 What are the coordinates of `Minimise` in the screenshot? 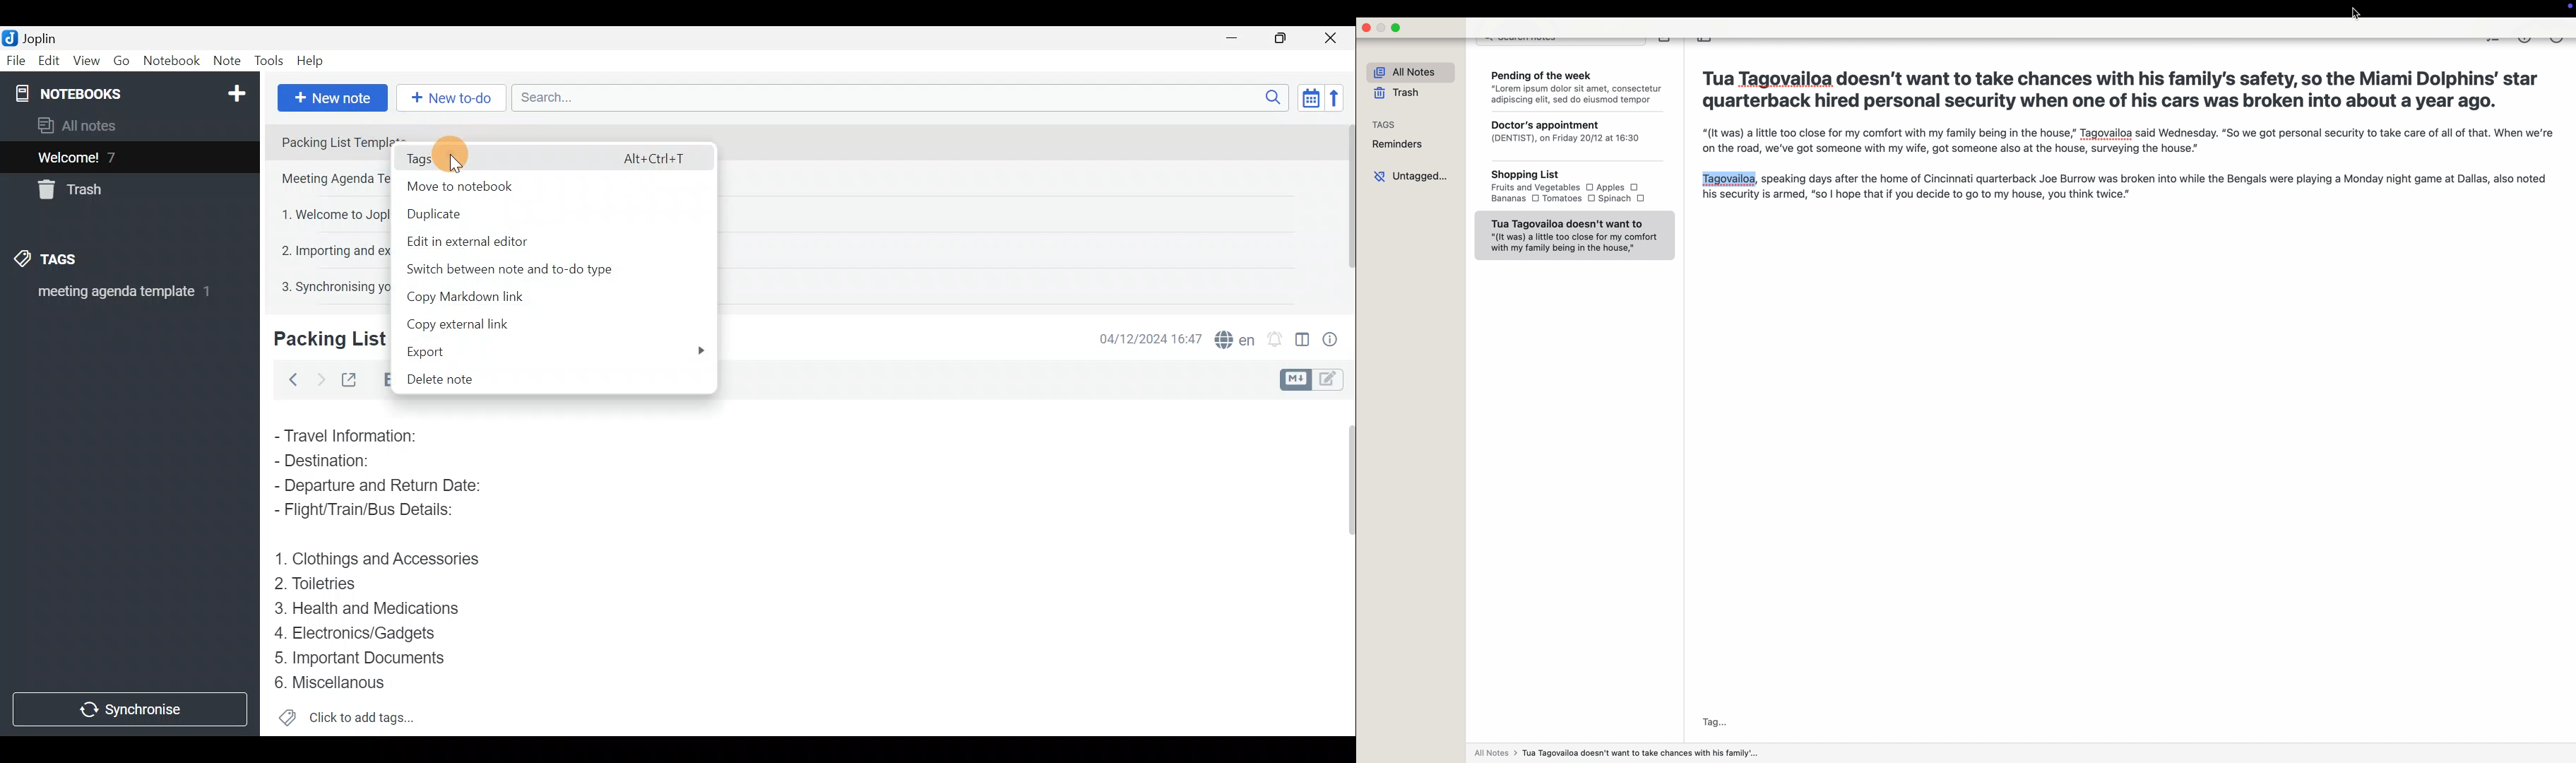 It's located at (1239, 40).